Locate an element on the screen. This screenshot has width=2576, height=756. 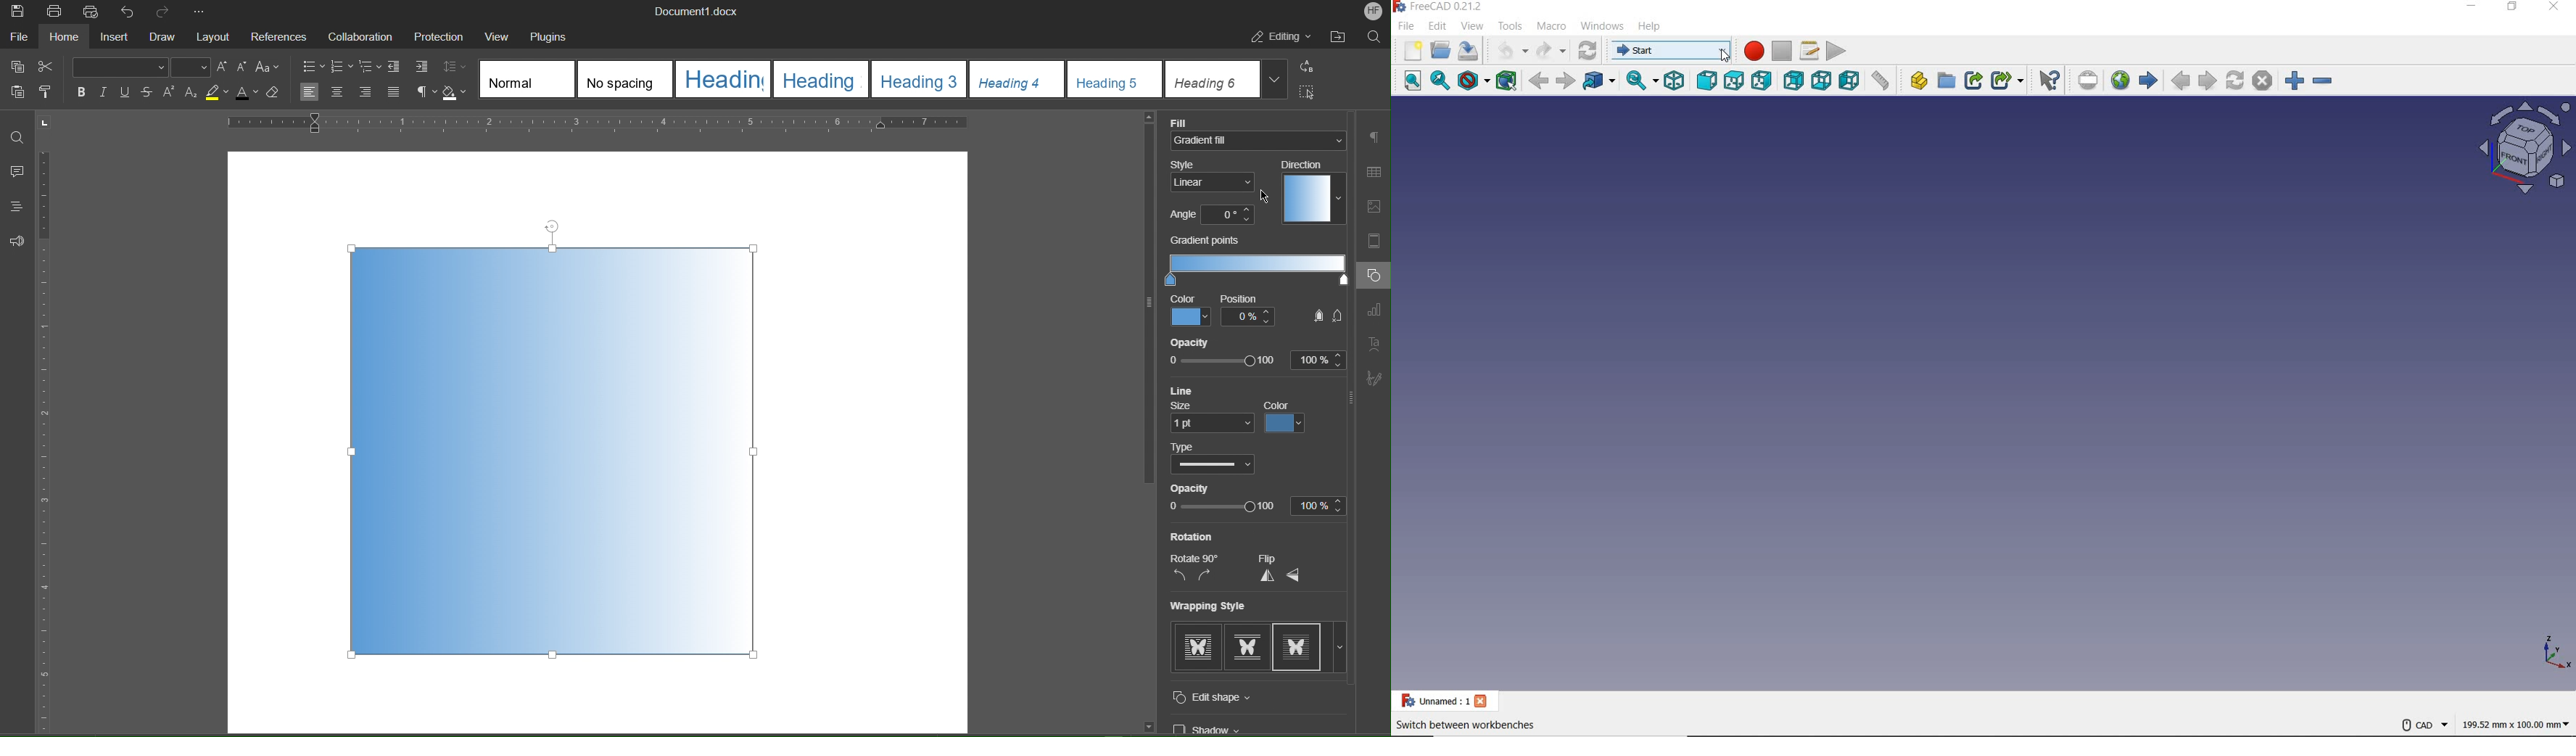
Comment is located at coordinates (17, 170).